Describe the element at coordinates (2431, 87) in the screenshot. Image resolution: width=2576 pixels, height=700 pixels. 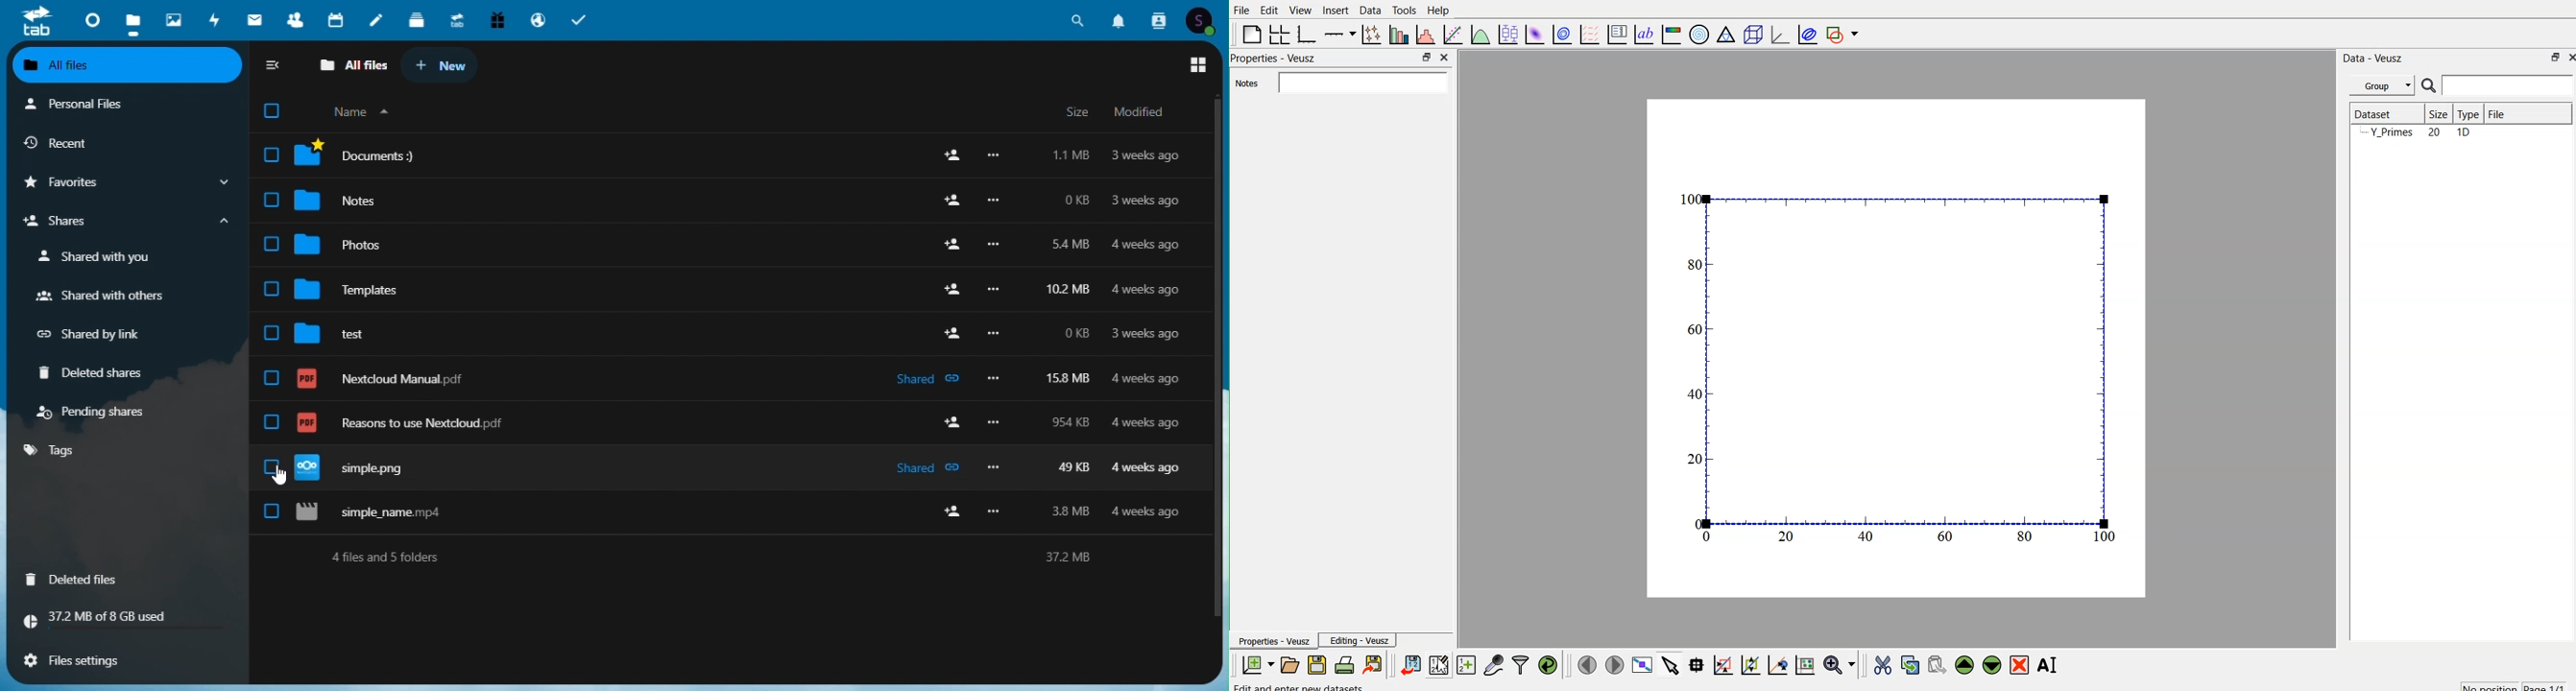
I see `search icon` at that location.